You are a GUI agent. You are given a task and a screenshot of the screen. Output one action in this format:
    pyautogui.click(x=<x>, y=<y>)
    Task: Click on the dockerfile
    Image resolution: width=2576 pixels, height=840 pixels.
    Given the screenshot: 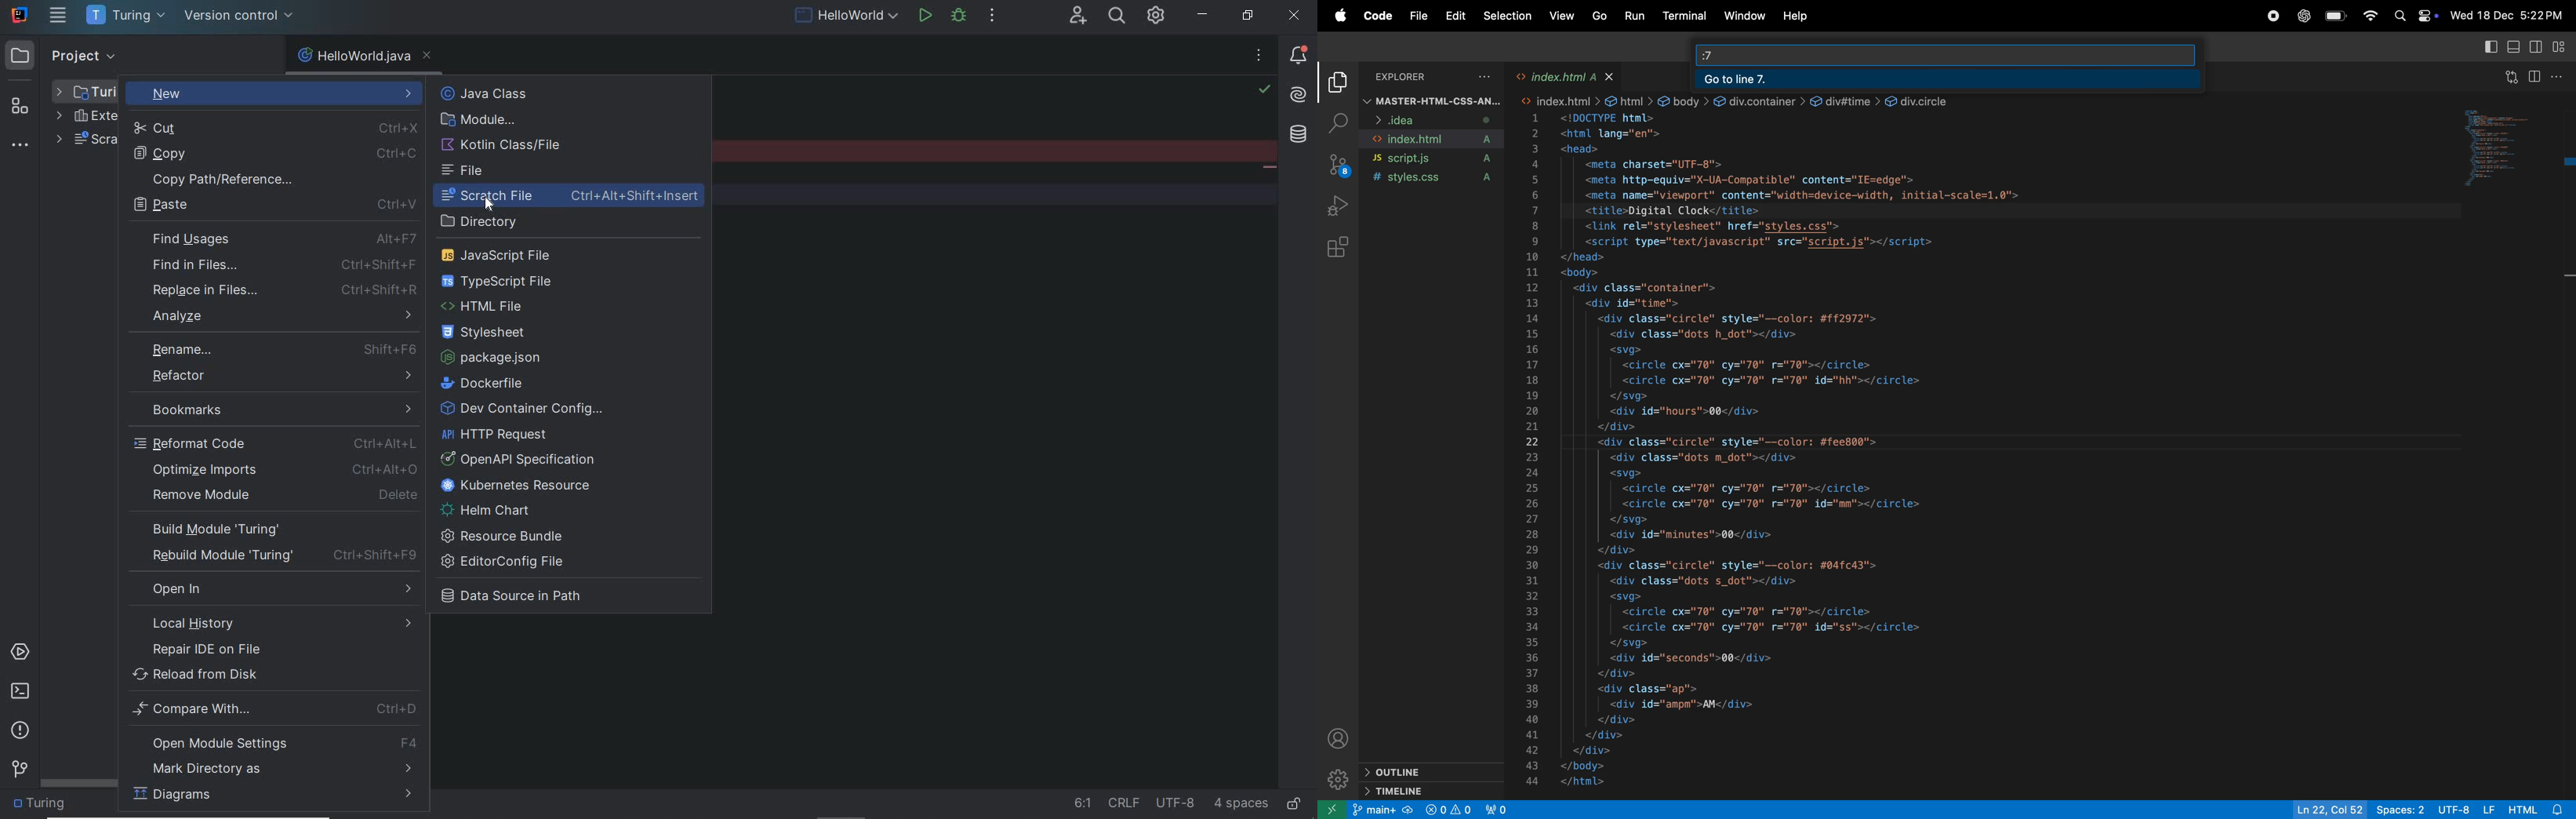 What is the action you would take?
    pyautogui.click(x=489, y=383)
    